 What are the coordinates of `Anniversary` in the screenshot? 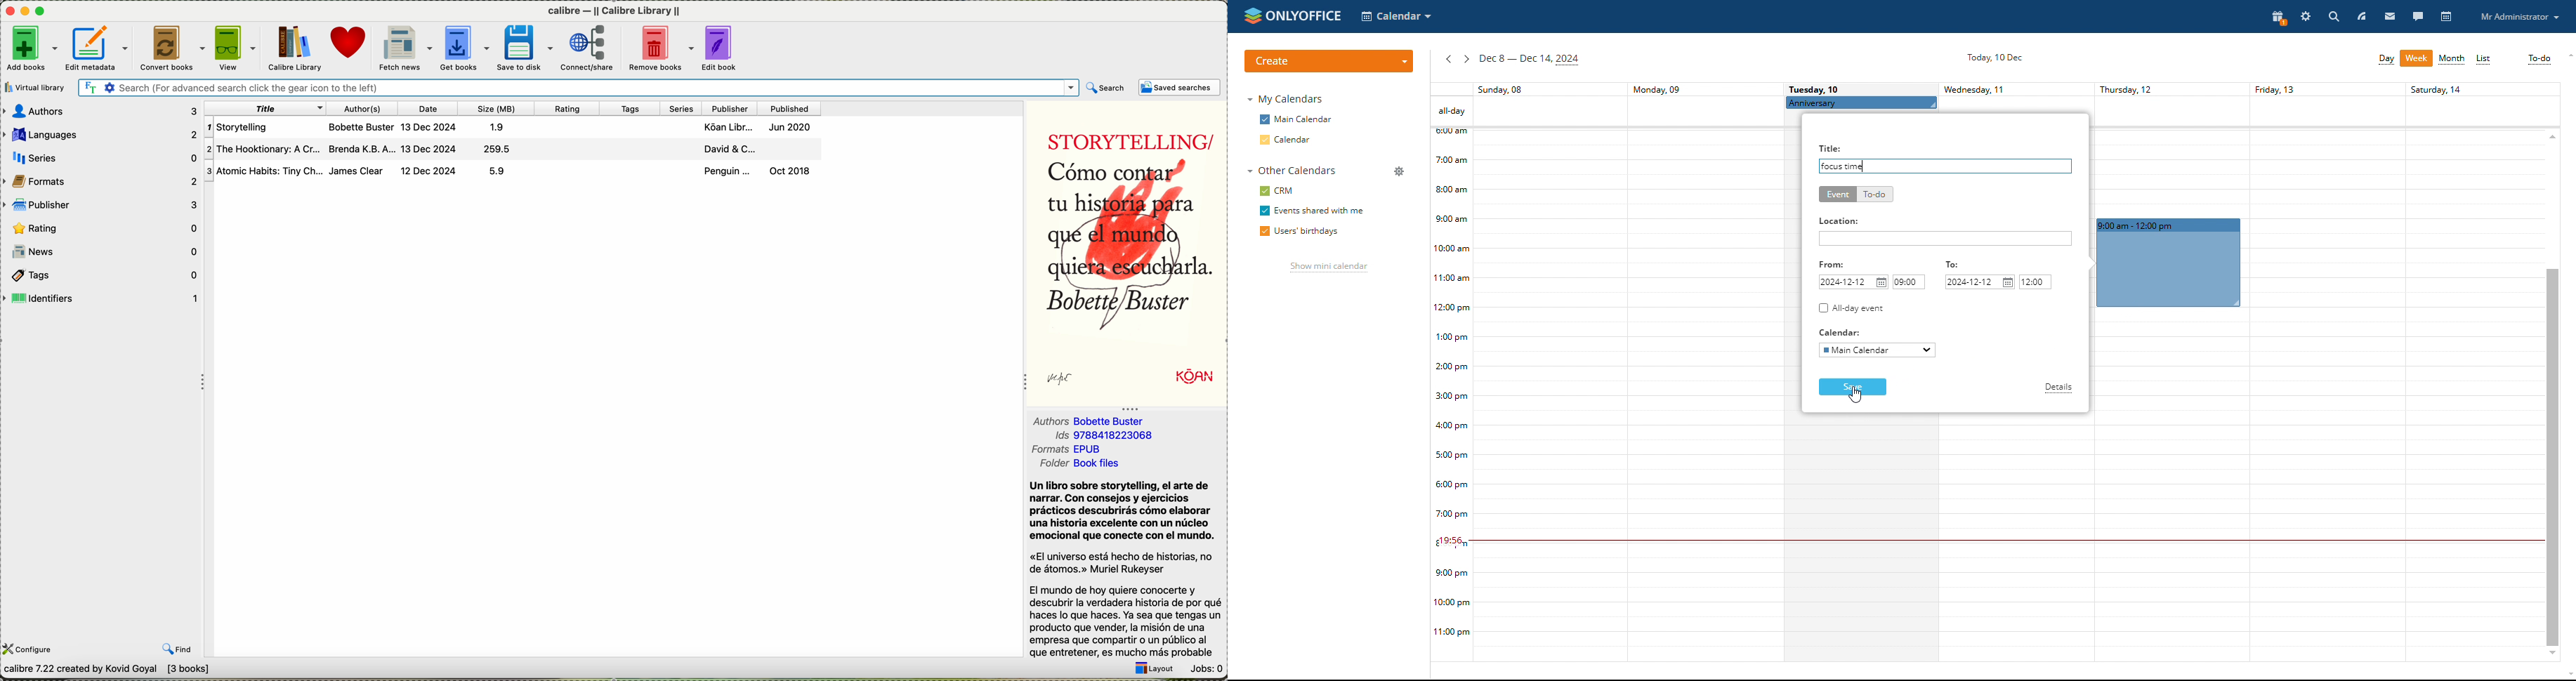 It's located at (1828, 103).